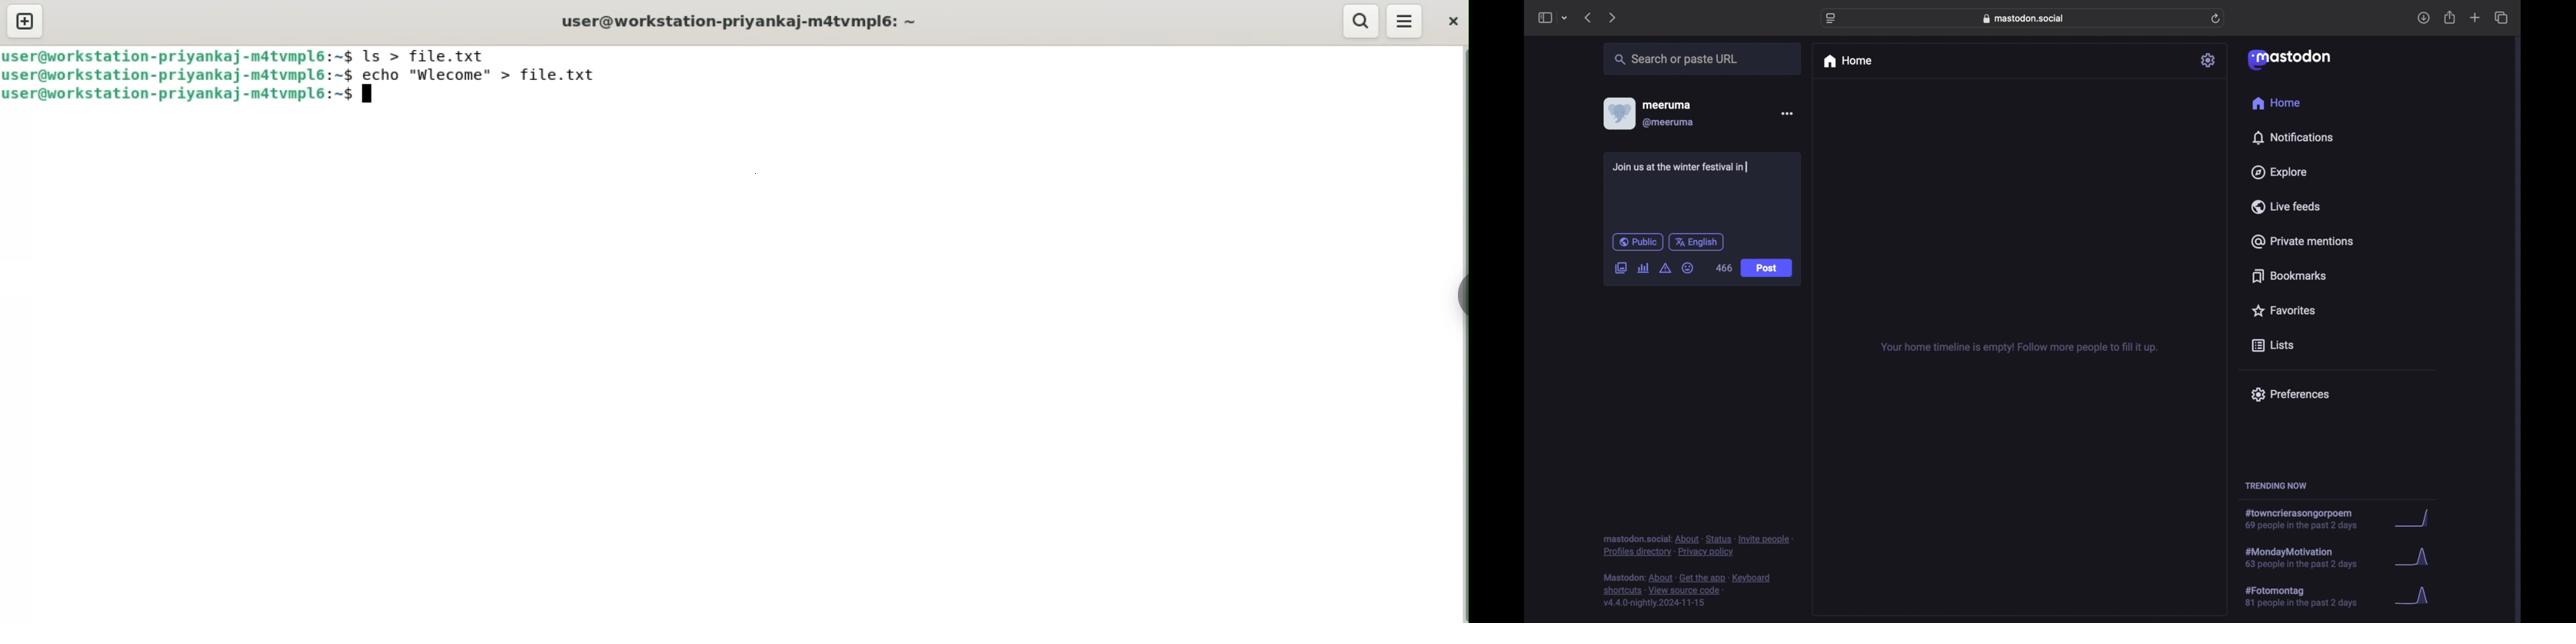  Describe the element at coordinates (1618, 113) in the screenshot. I see `display picture` at that location.